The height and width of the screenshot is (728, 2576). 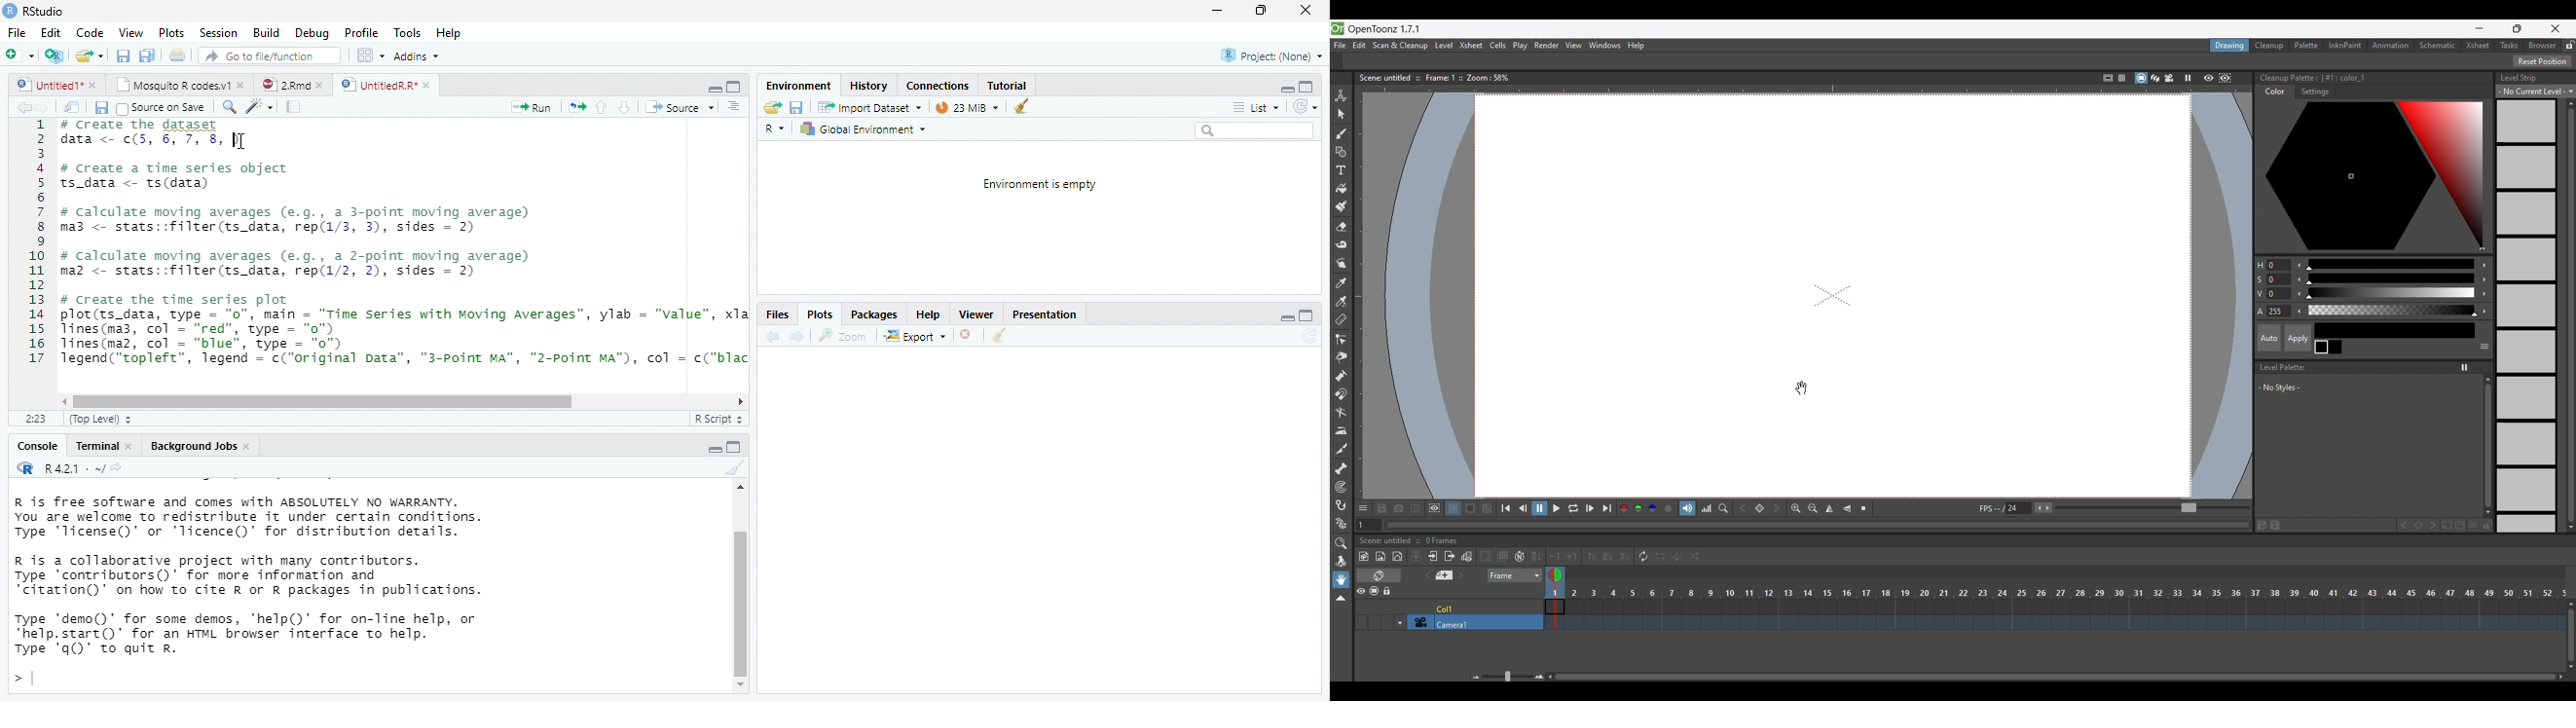 I want to click on export, so click(x=914, y=337).